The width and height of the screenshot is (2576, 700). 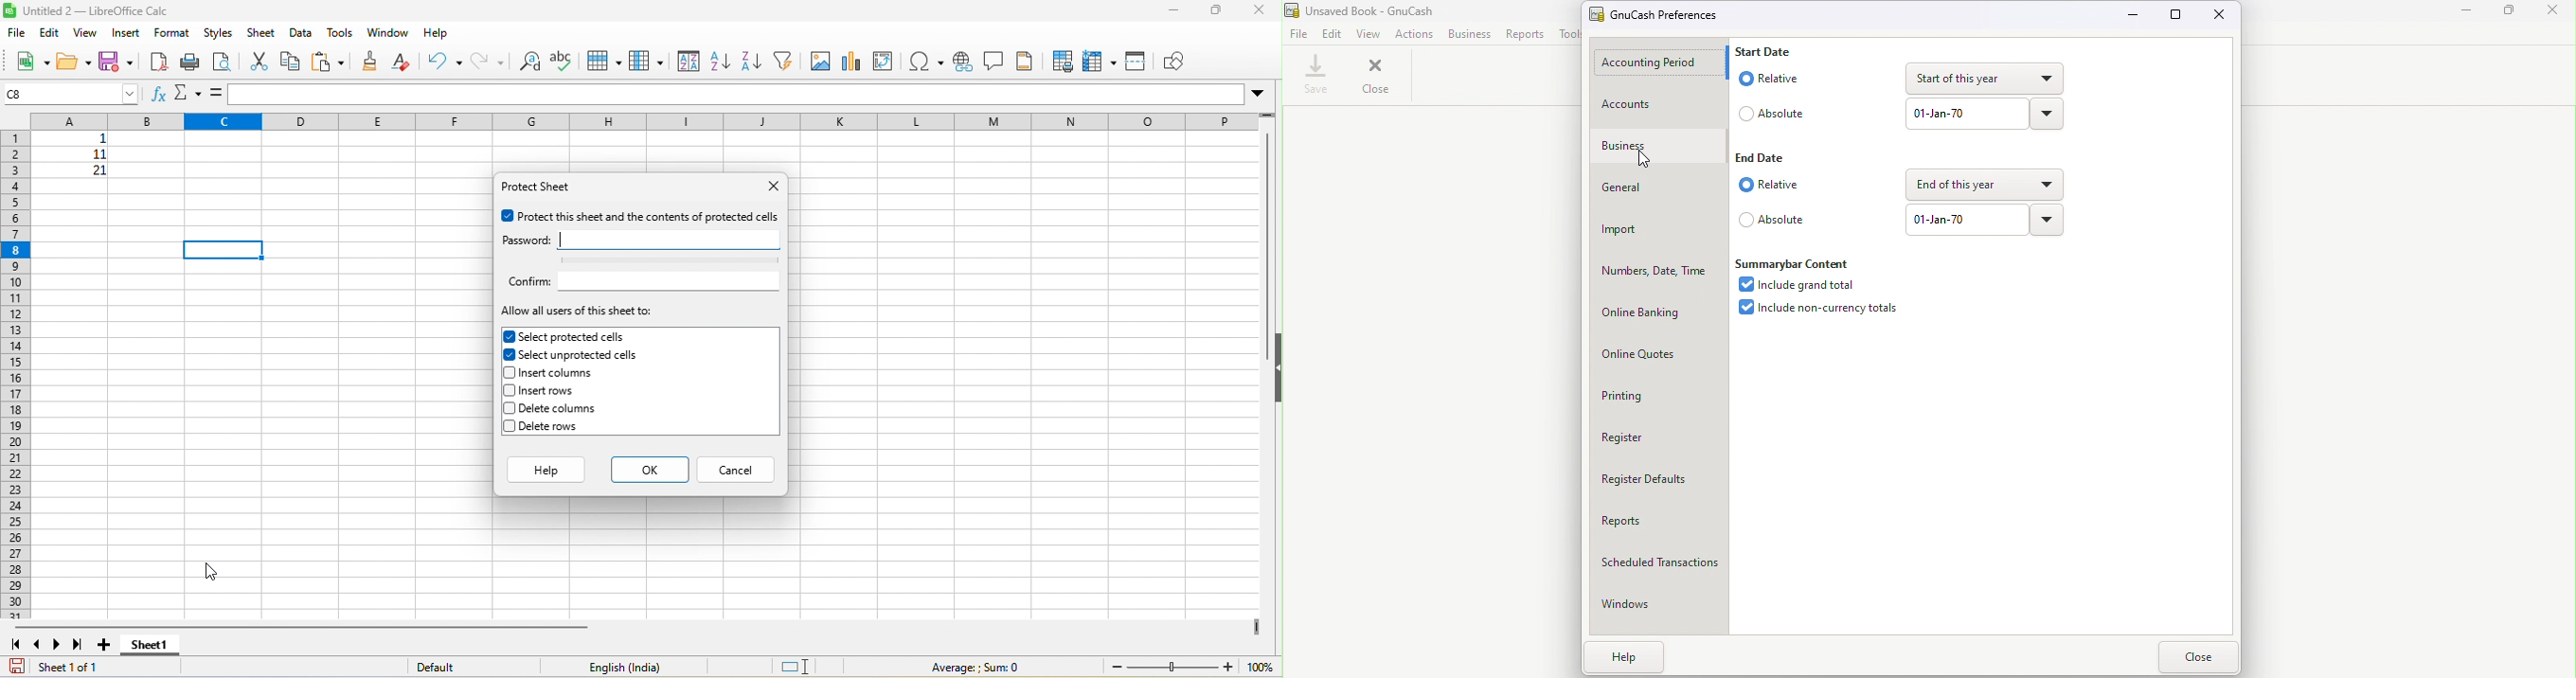 I want to click on spelling, so click(x=562, y=60).